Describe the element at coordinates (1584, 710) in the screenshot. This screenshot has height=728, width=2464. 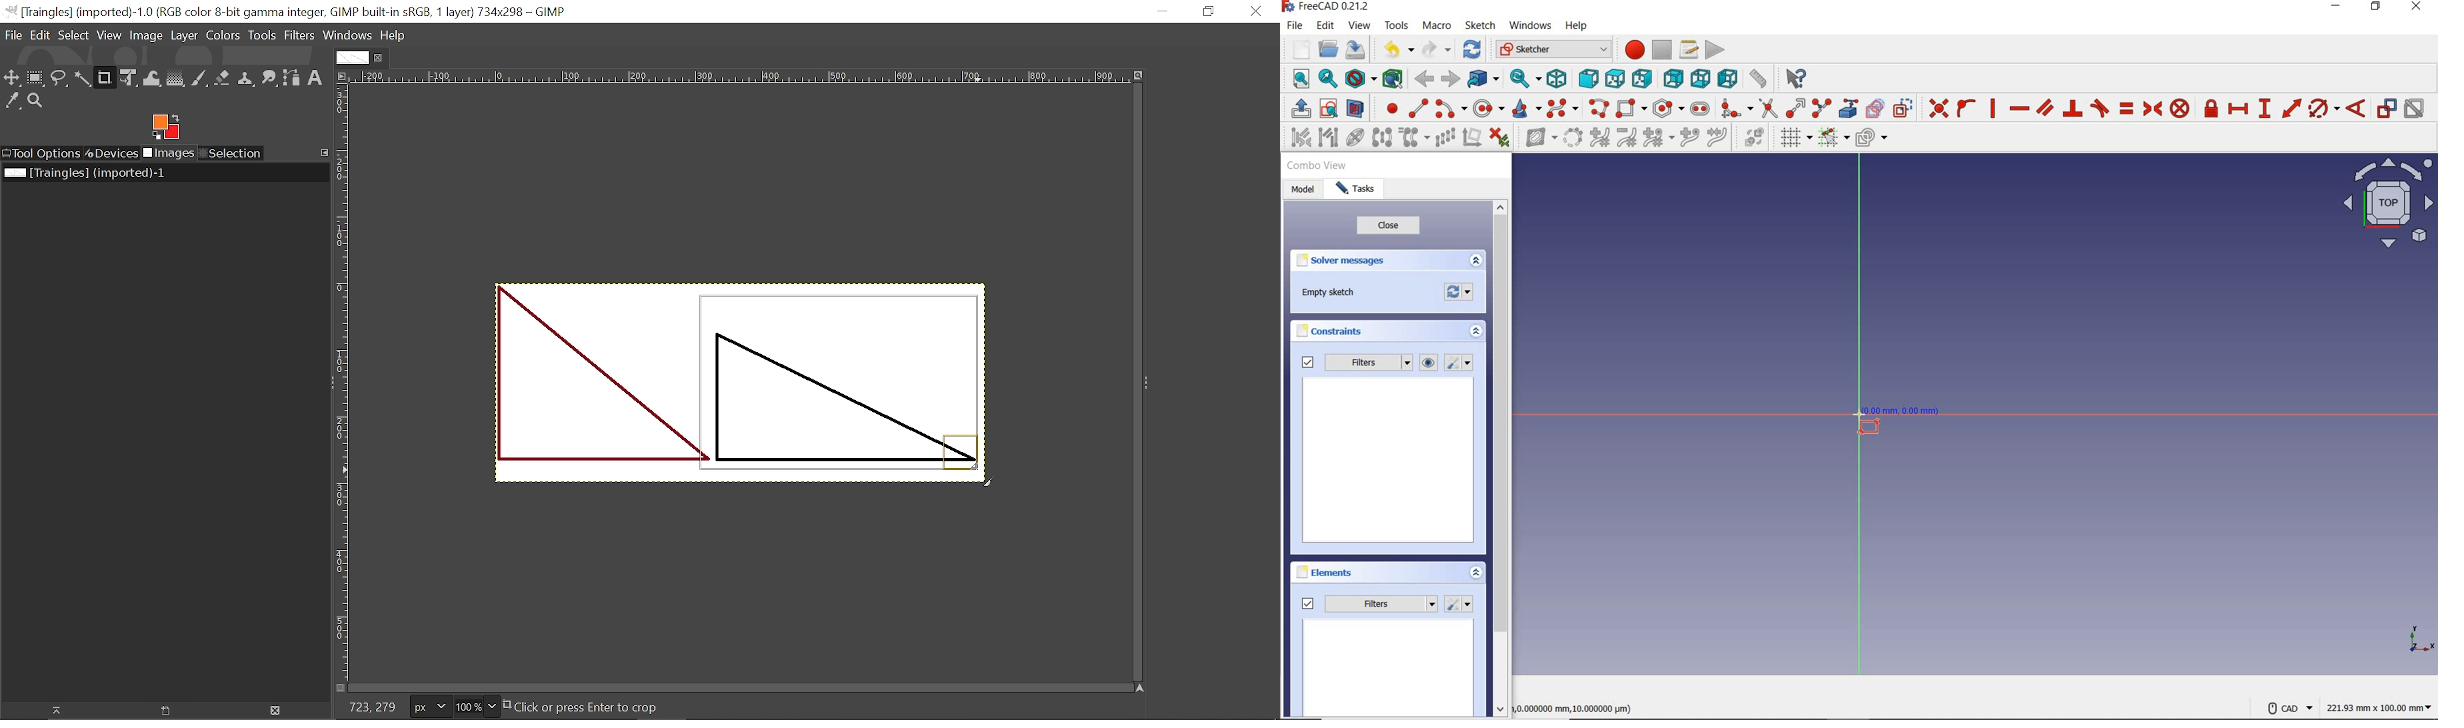
I see `0.000000 mm, 10.000000 μm)` at that location.